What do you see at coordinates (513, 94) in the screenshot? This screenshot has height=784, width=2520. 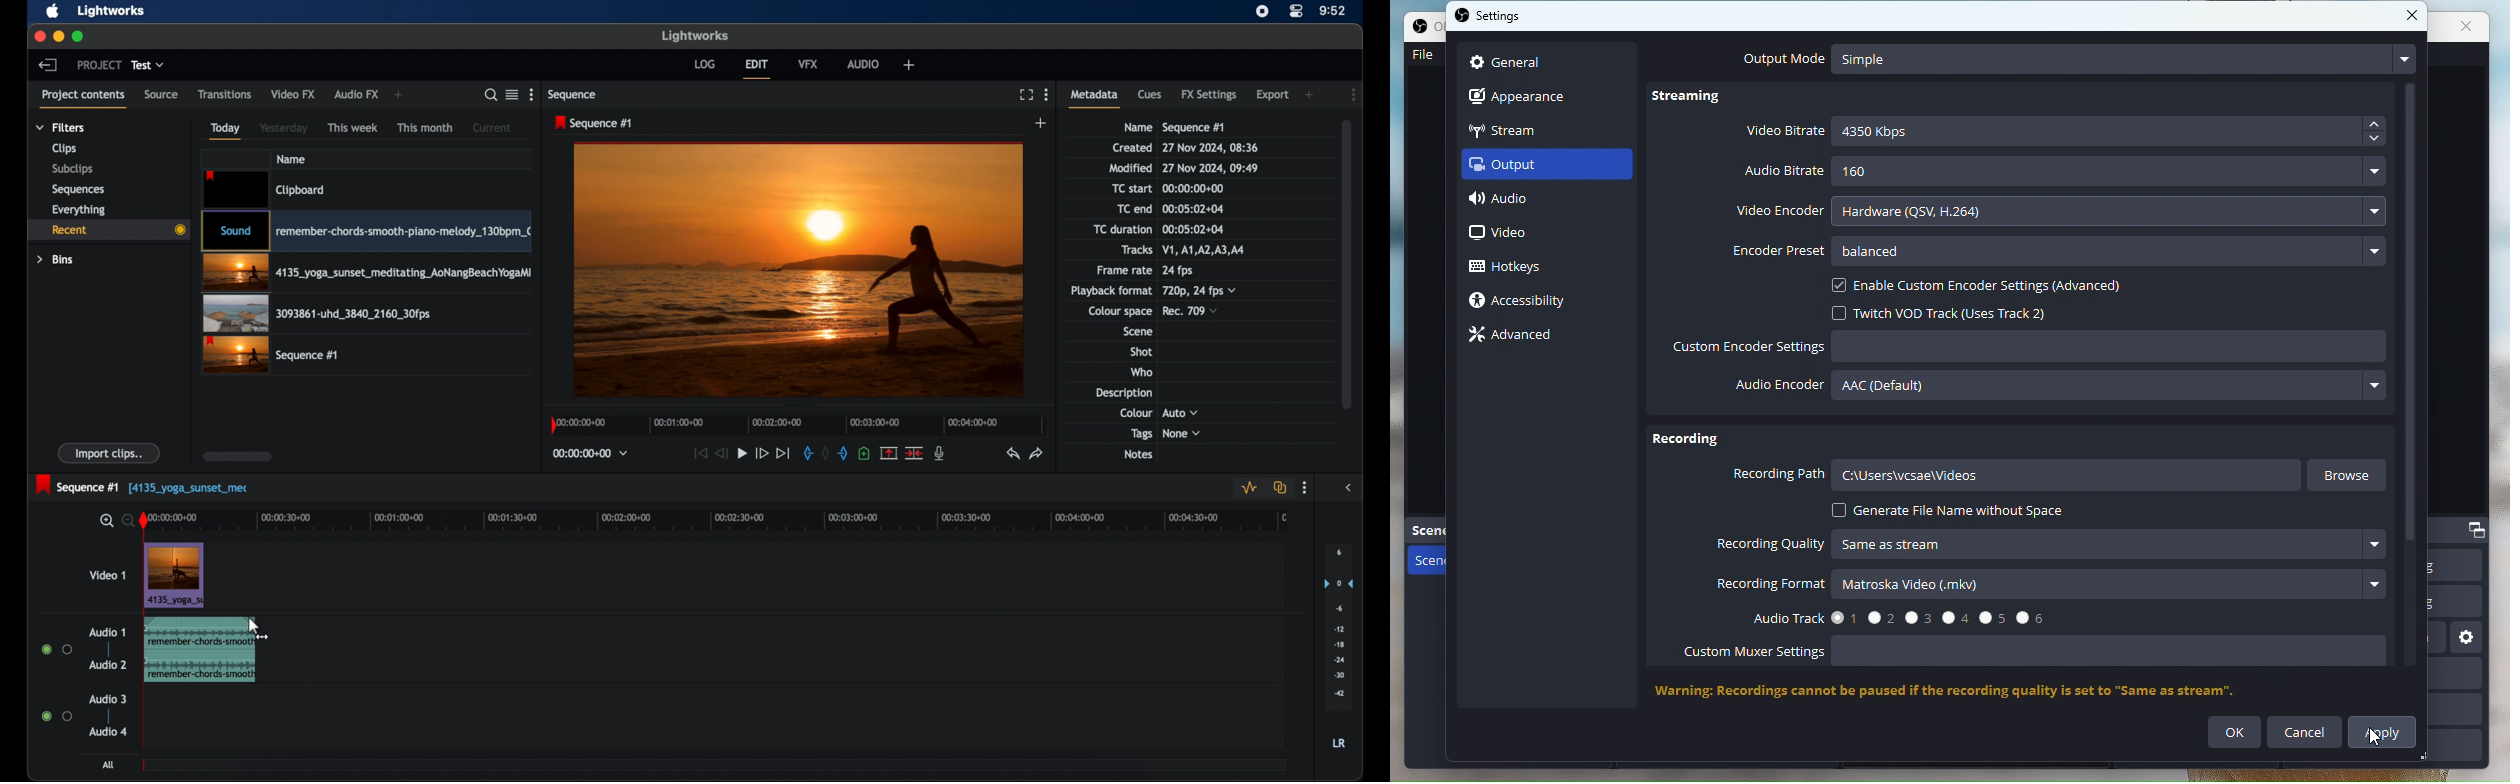 I see `google list or tile view` at bounding box center [513, 94].